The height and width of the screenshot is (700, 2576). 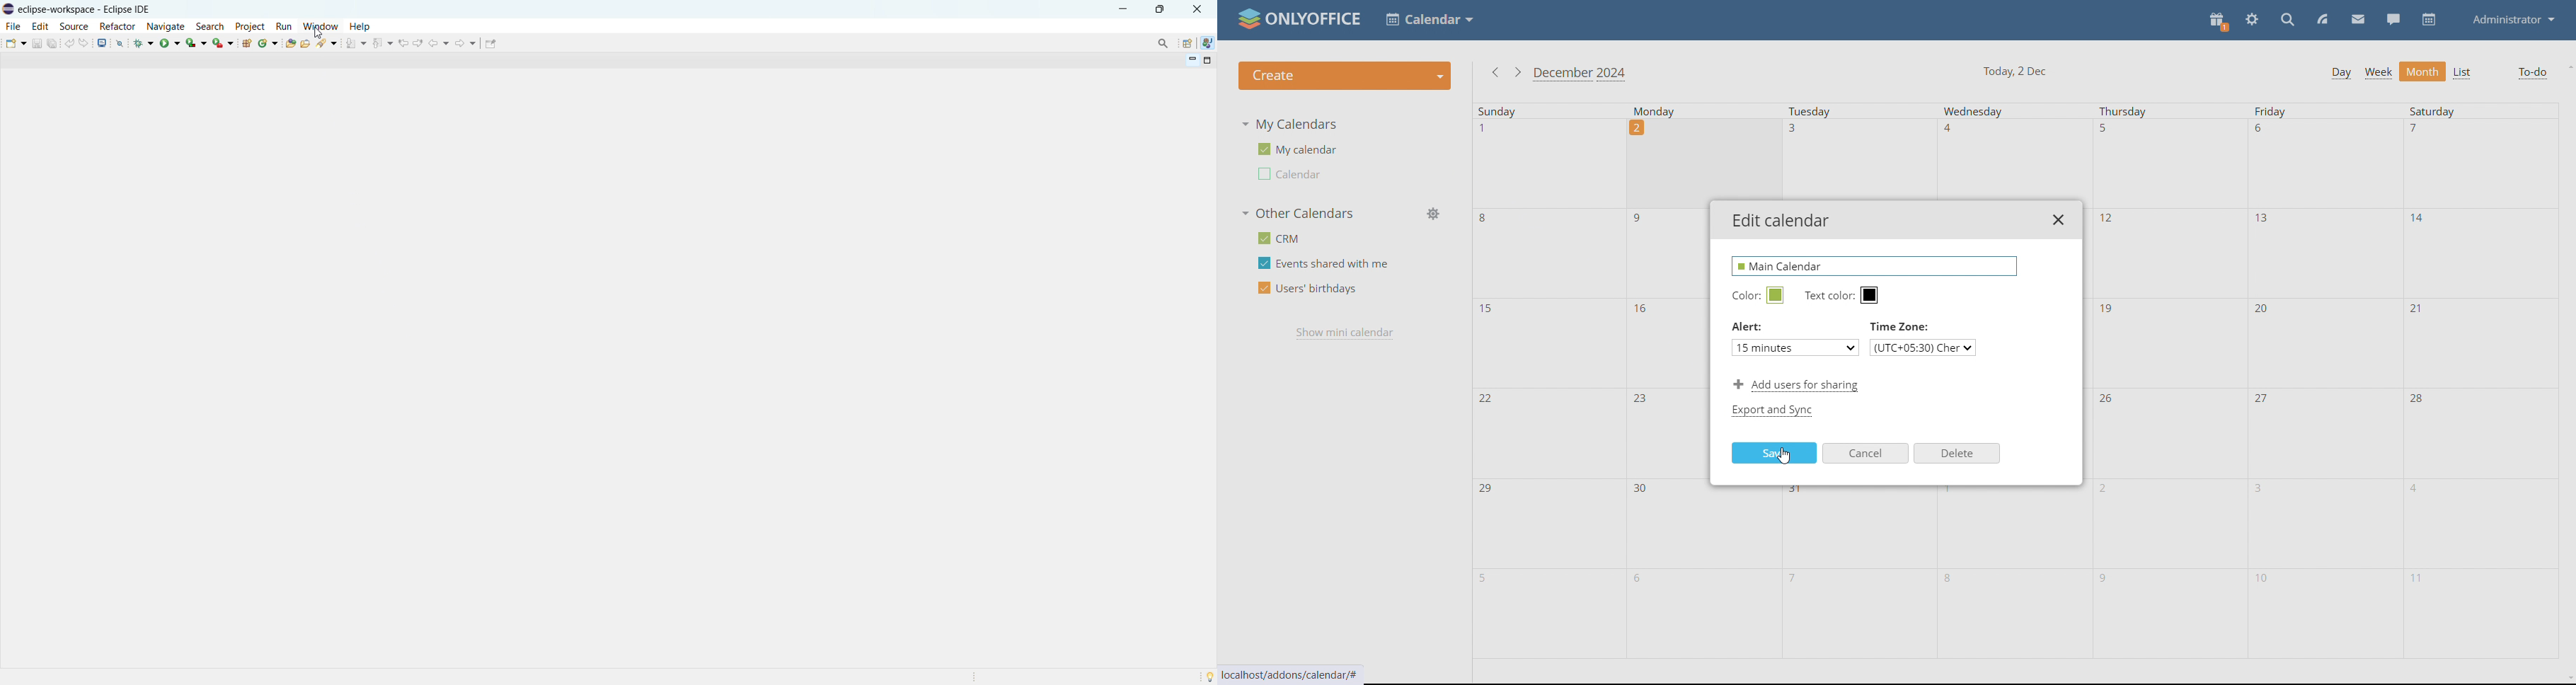 I want to click on manage, so click(x=1437, y=214).